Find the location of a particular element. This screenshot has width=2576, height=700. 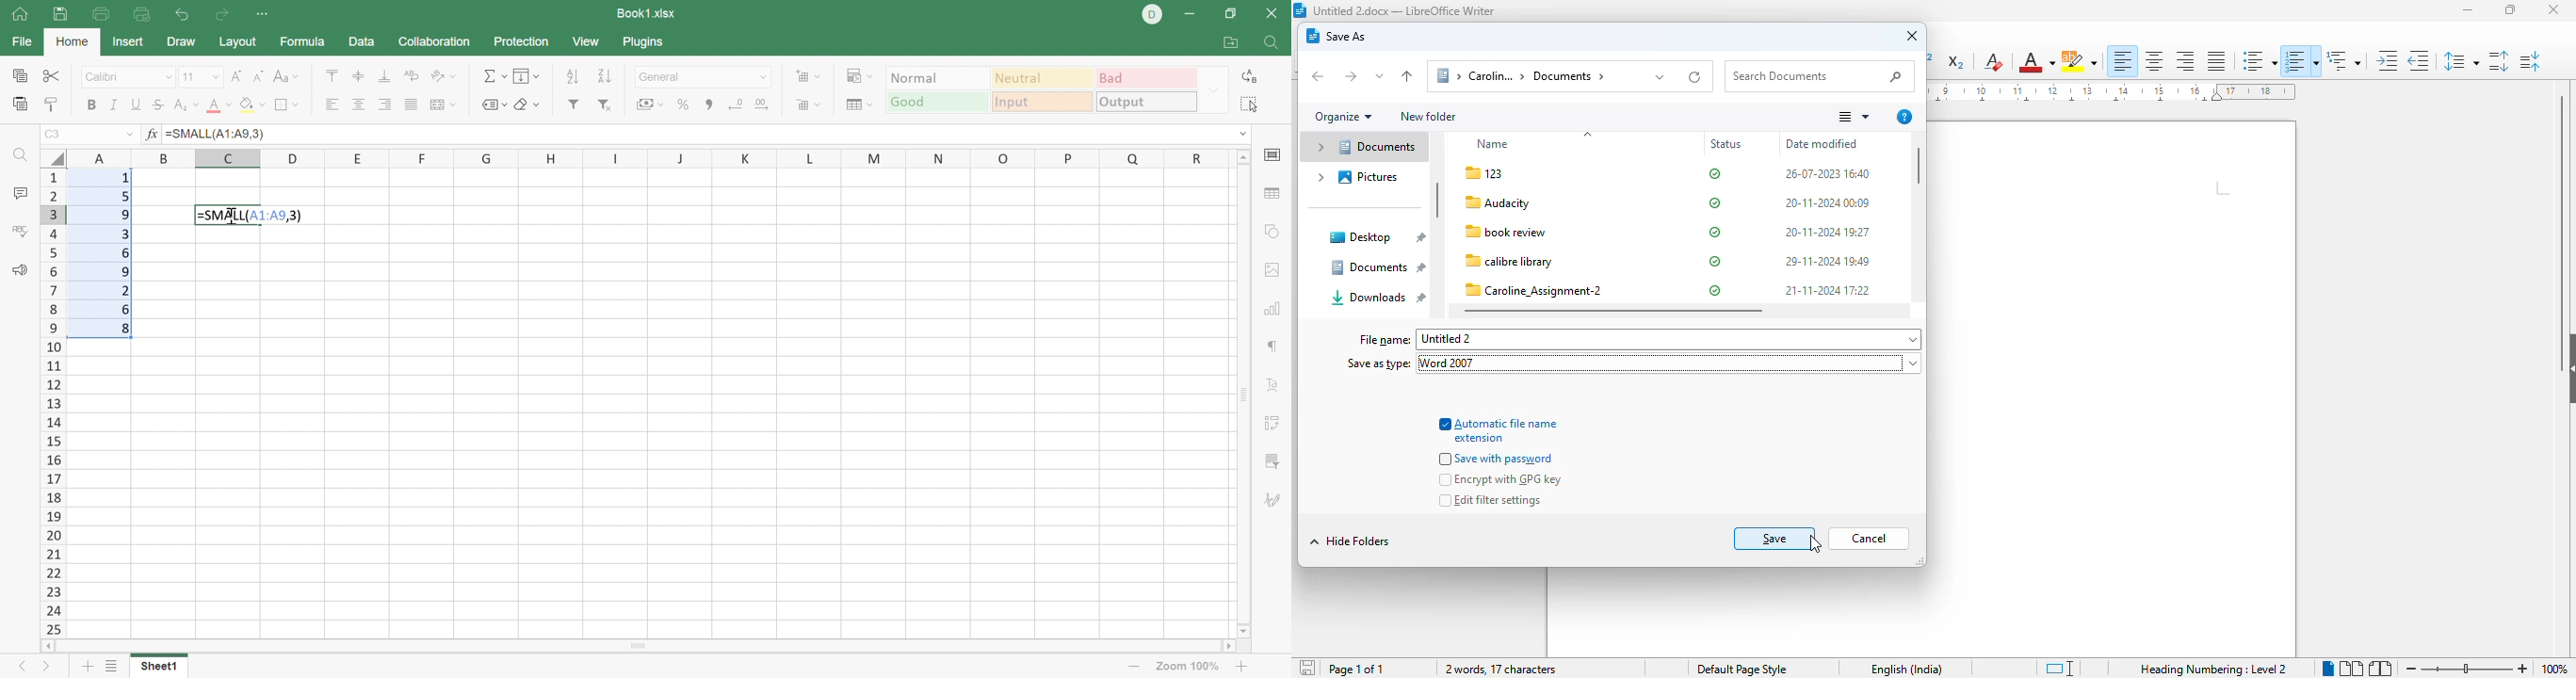

Shape settings is located at coordinates (1269, 231).